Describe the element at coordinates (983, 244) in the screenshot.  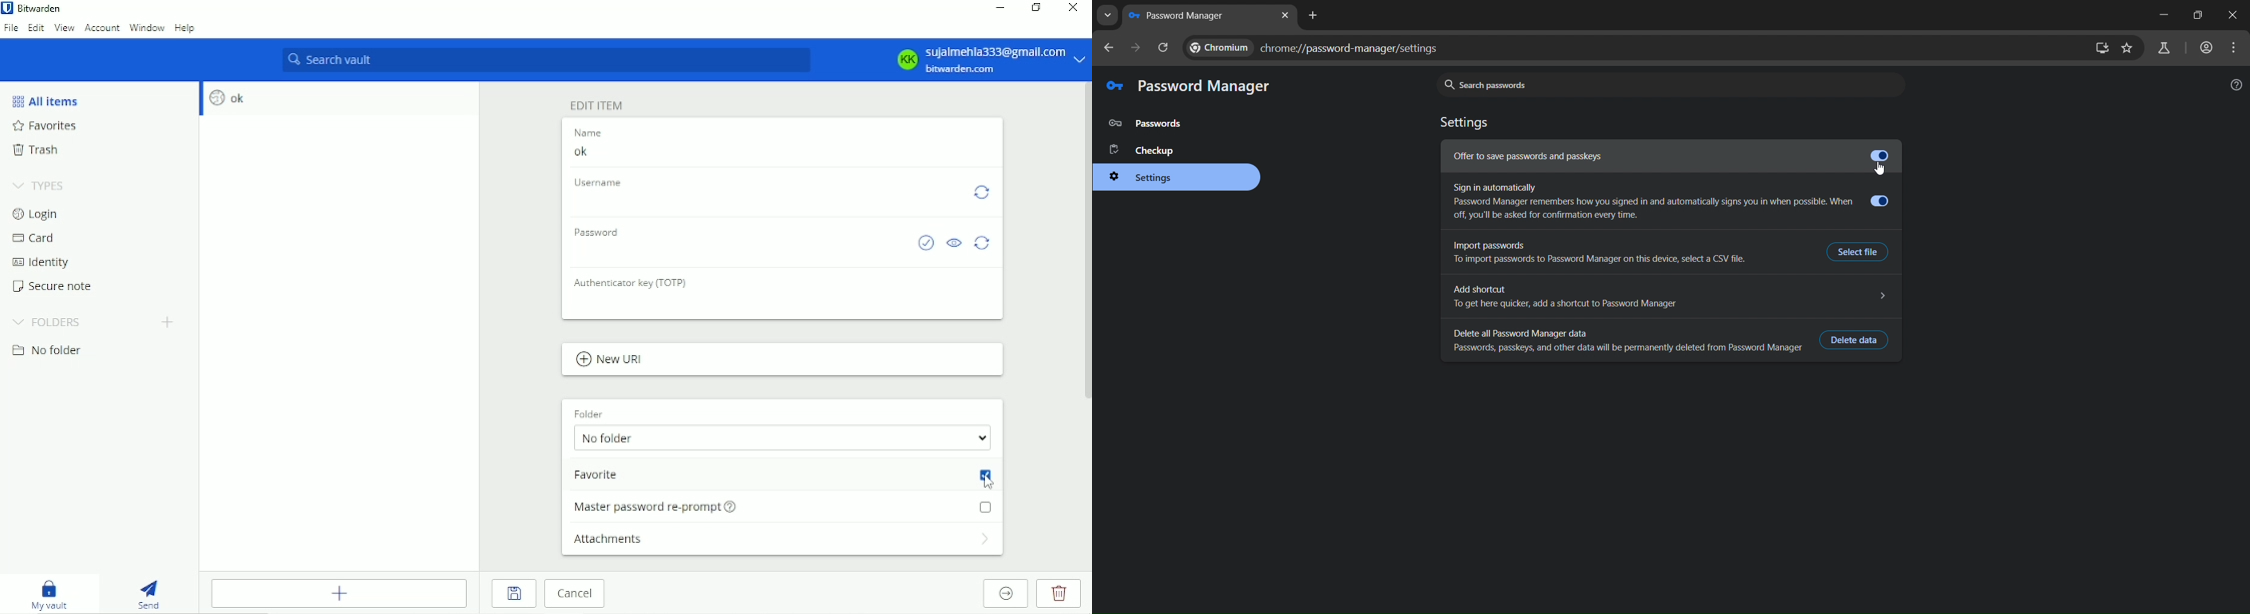
I see `Generate paassword` at that location.